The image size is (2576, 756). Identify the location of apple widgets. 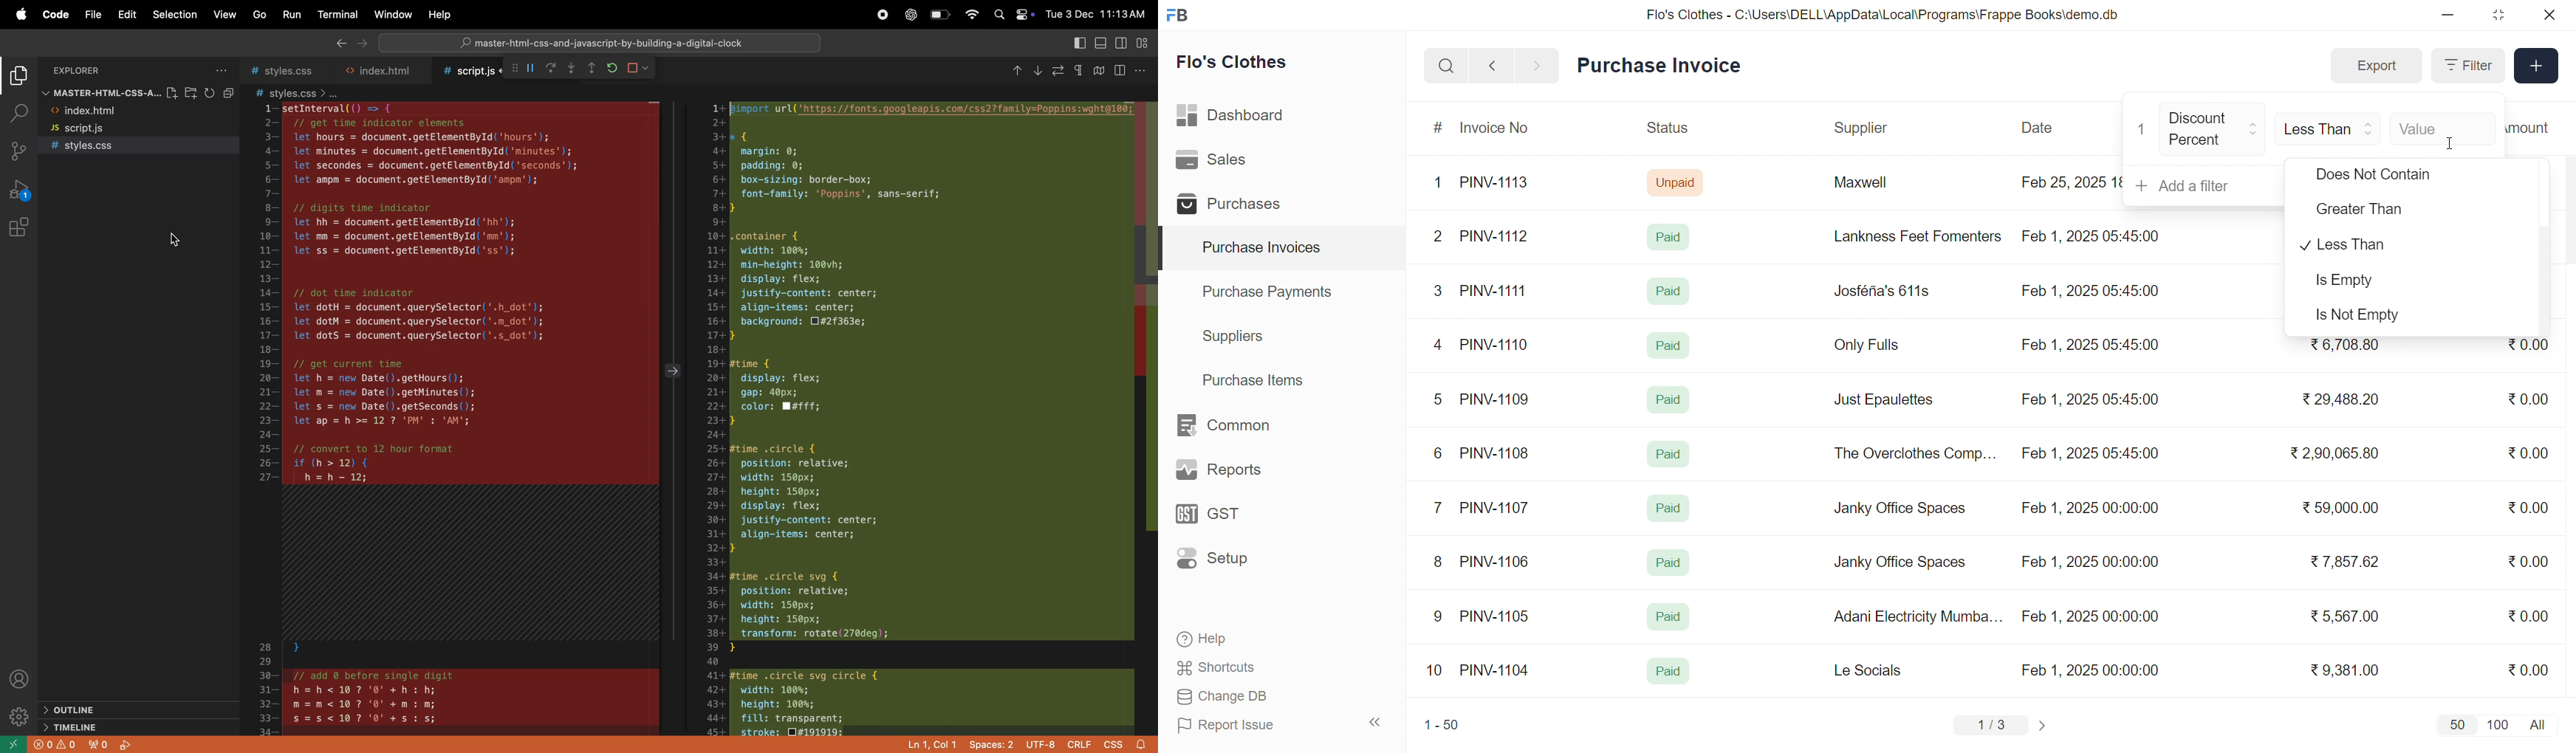
(1010, 13).